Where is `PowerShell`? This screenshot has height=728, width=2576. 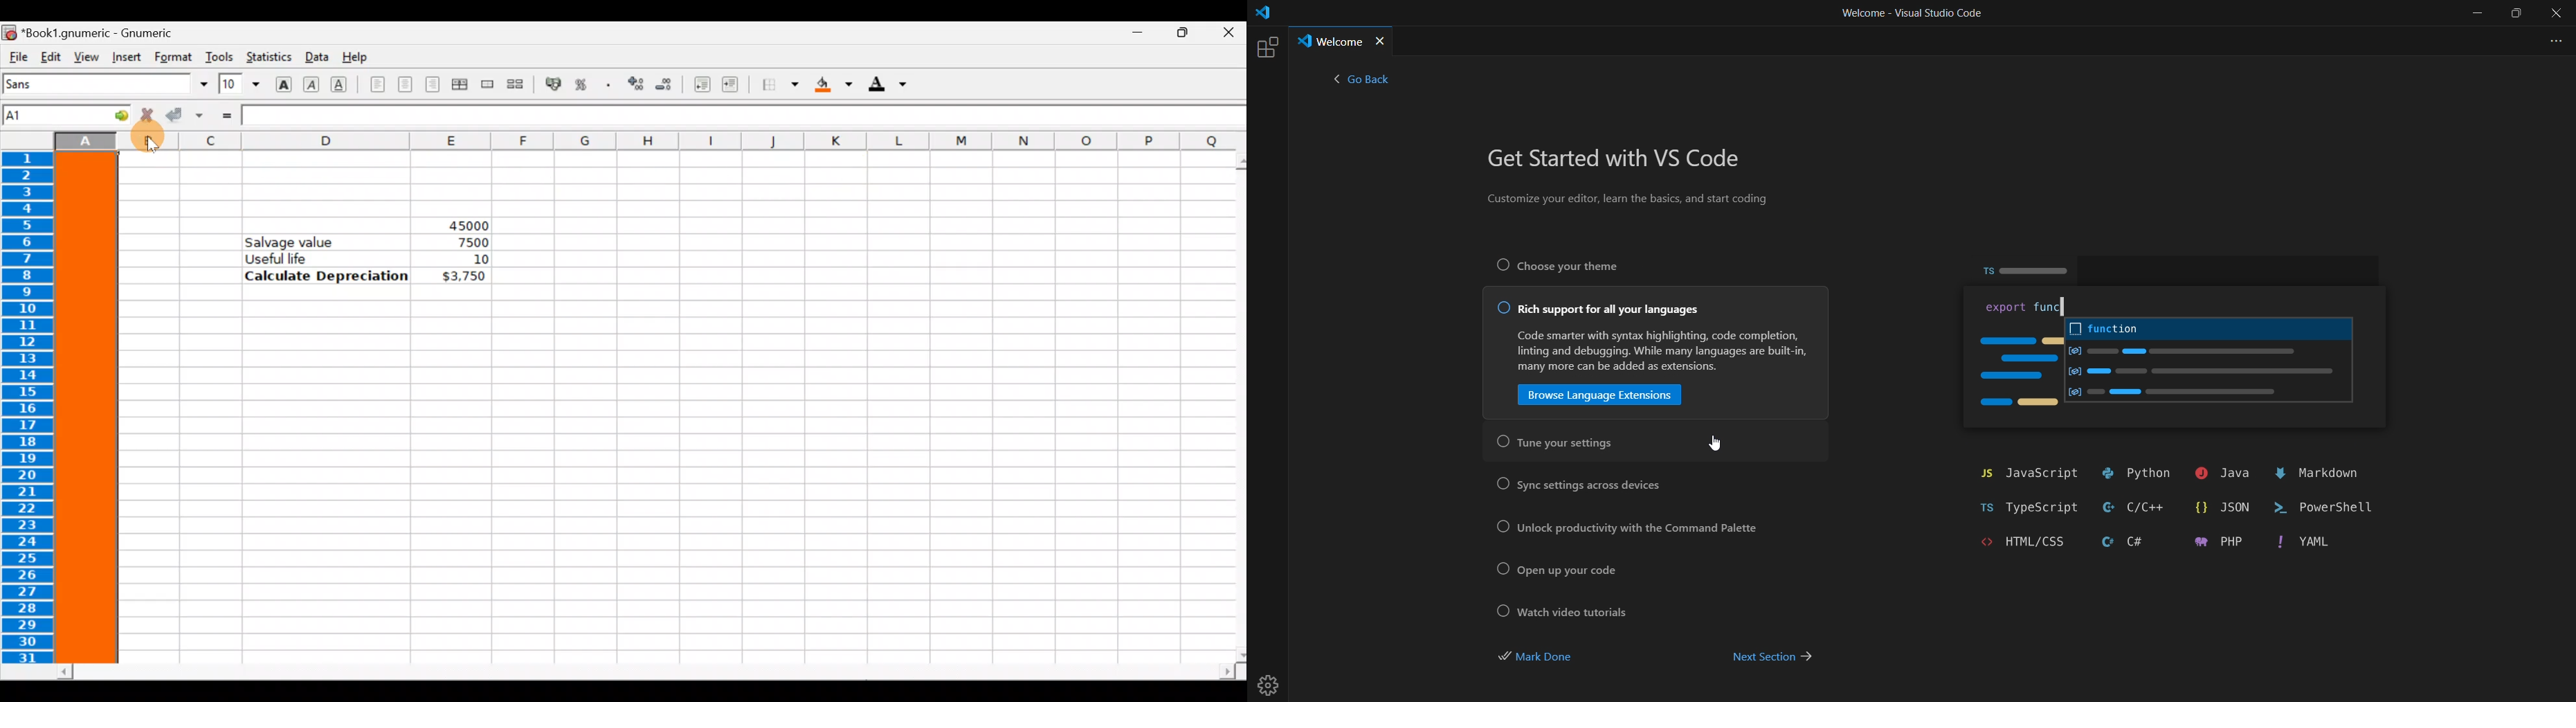 PowerShell is located at coordinates (2330, 510).